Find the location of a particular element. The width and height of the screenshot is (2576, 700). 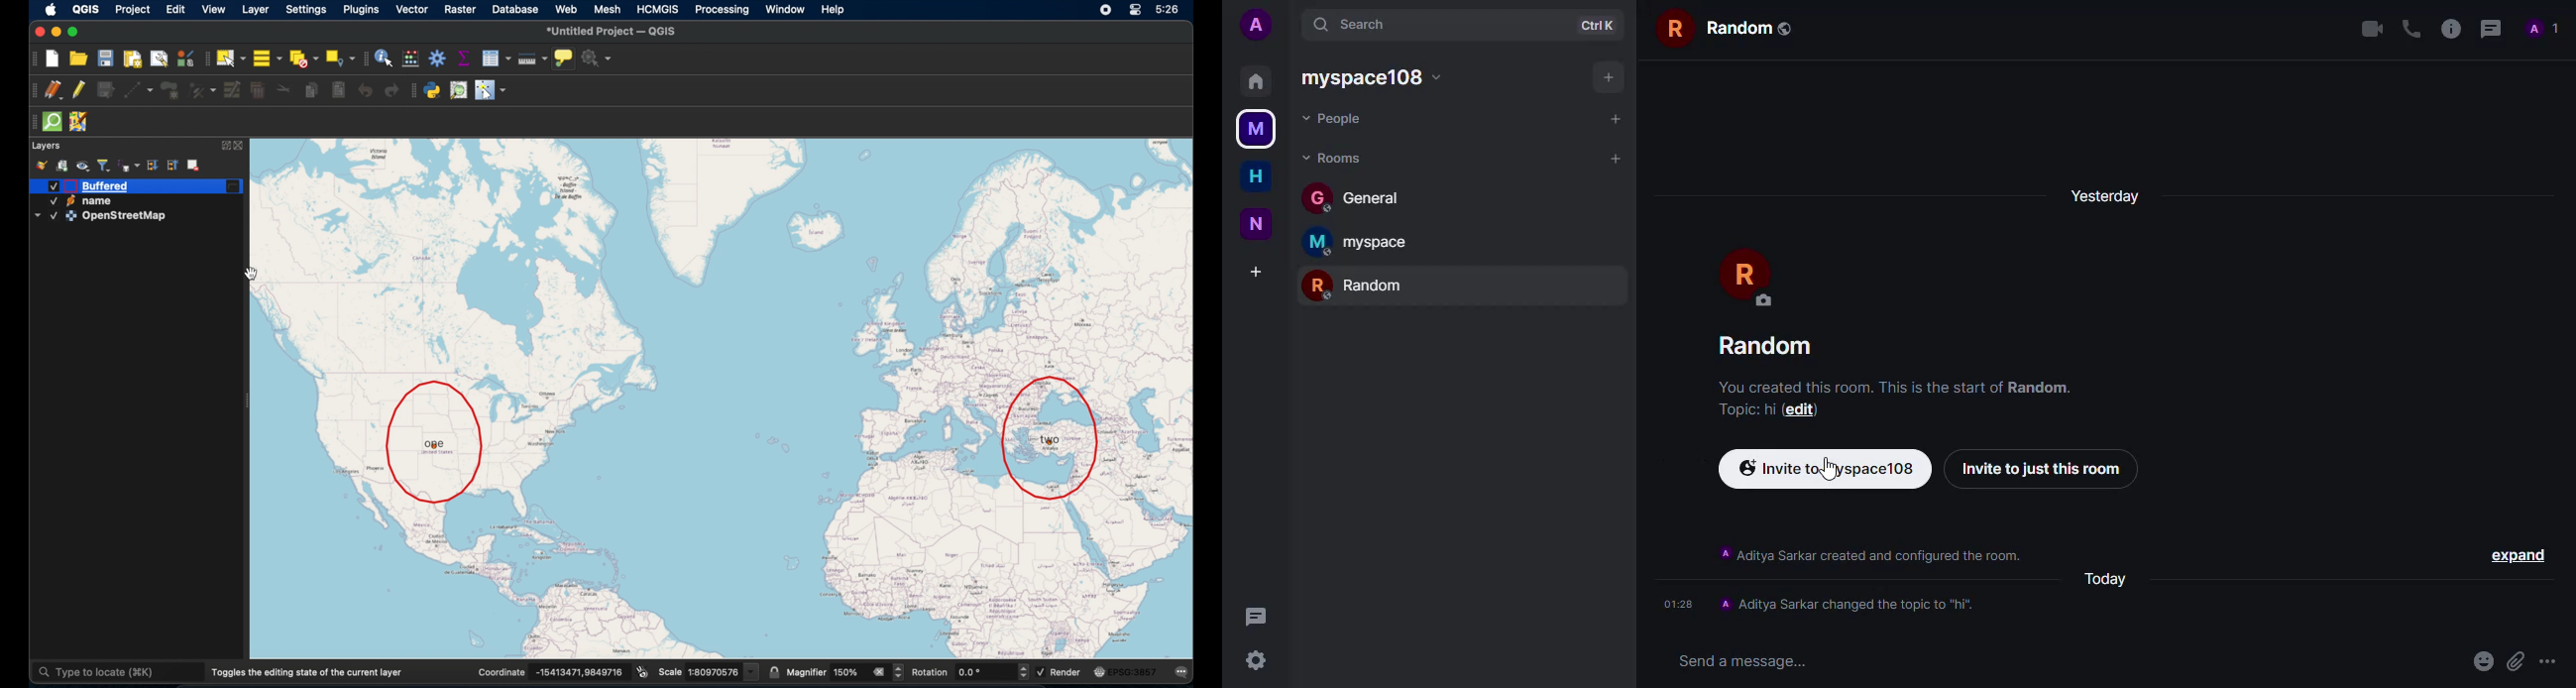

profile pic is located at coordinates (1749, 277).